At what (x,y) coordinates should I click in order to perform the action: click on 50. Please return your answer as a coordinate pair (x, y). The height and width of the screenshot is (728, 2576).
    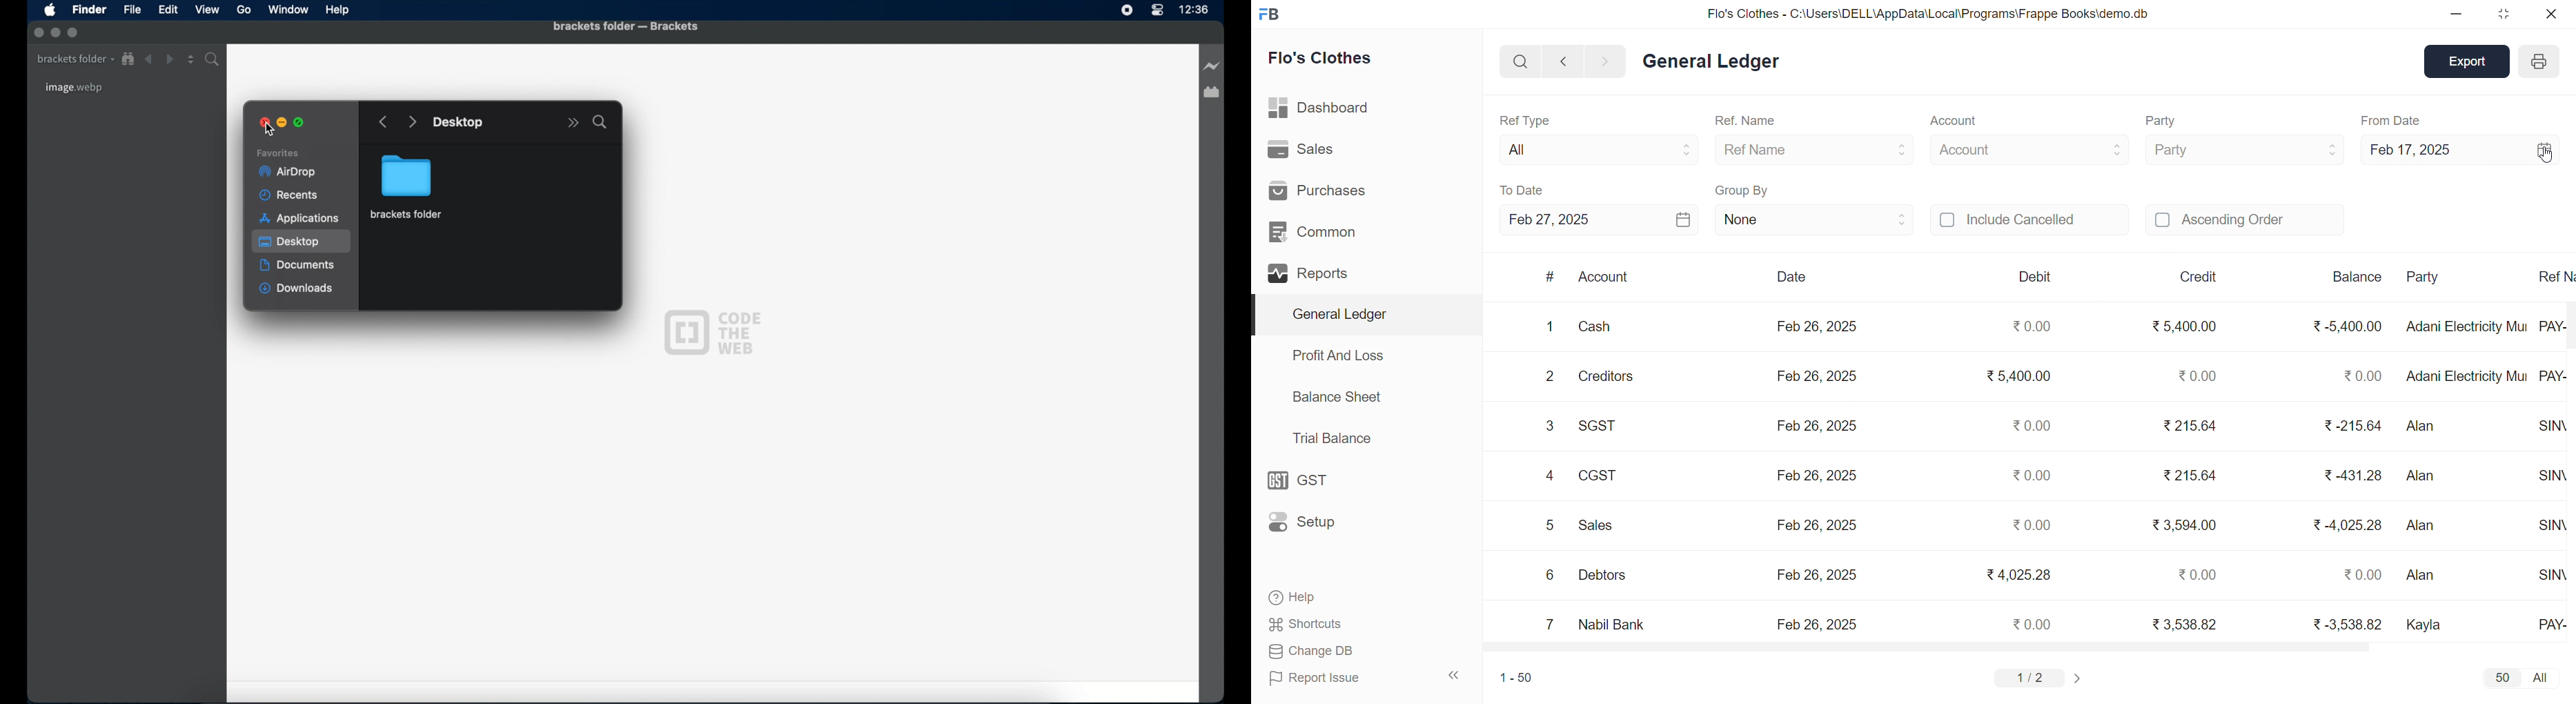
    Looking at the image, I should click on (2501, 677).